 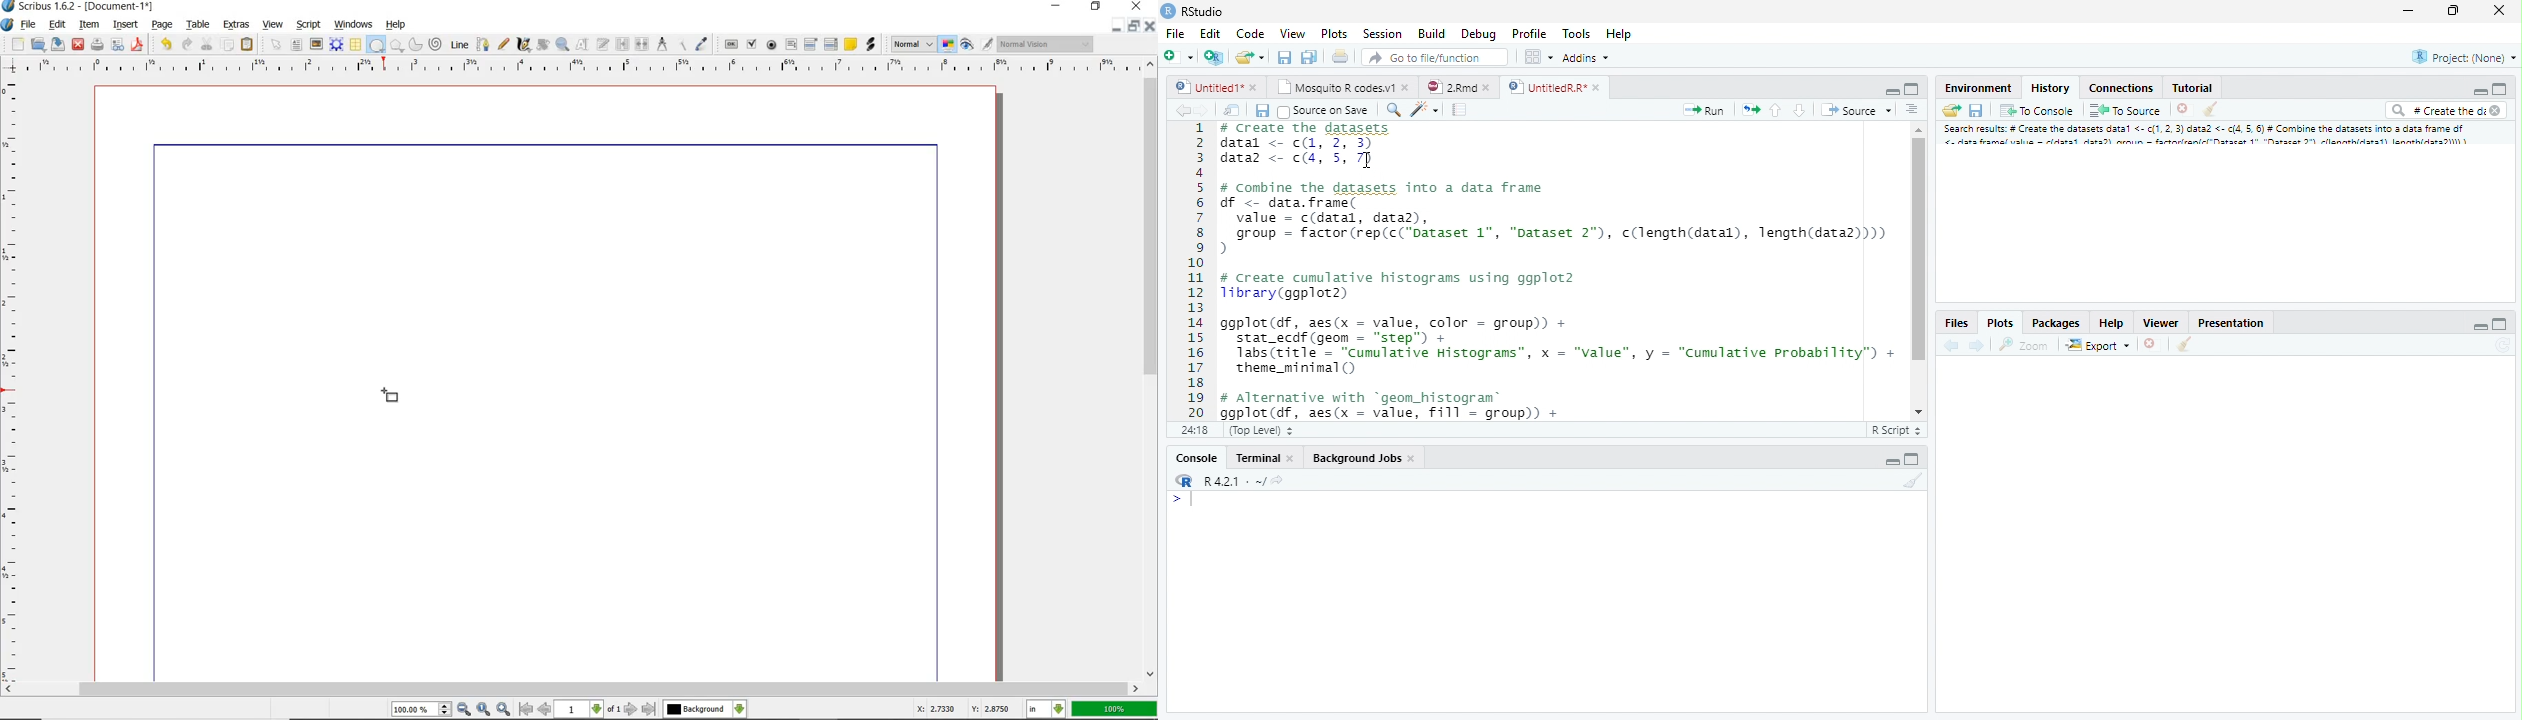 I want to click on POLYGON, so click(x=397, y=46).